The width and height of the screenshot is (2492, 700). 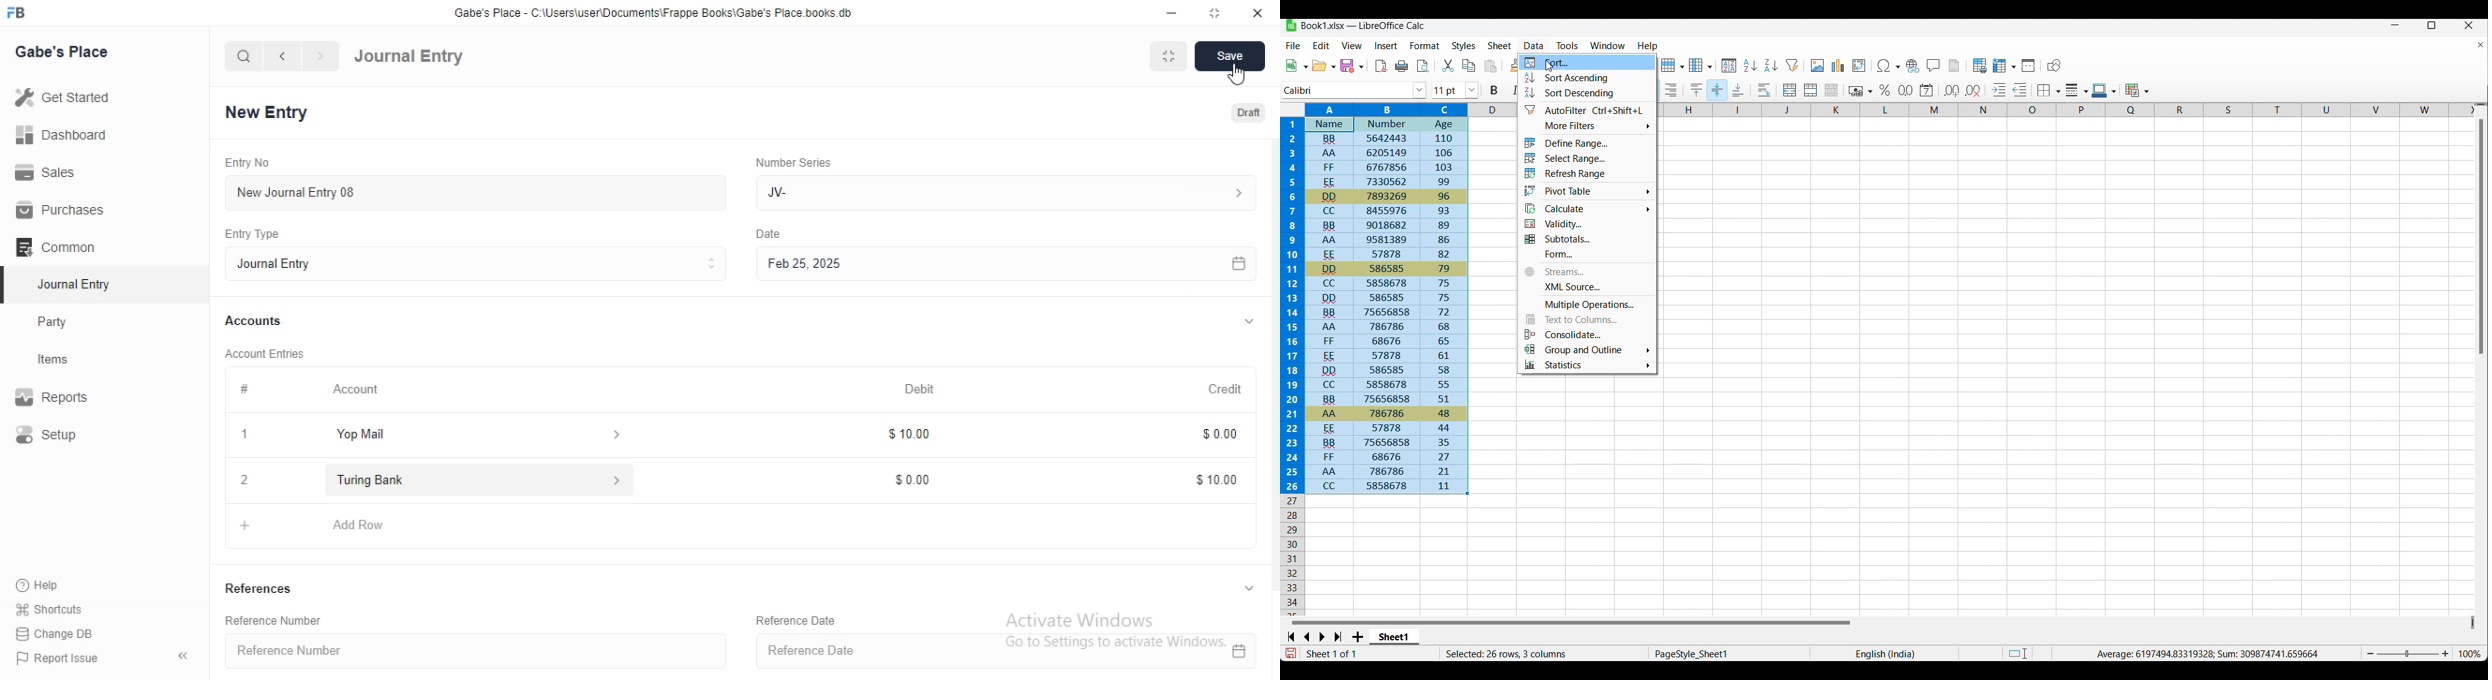 I want to click on expand/collapse, so click(x=1248, y=323).